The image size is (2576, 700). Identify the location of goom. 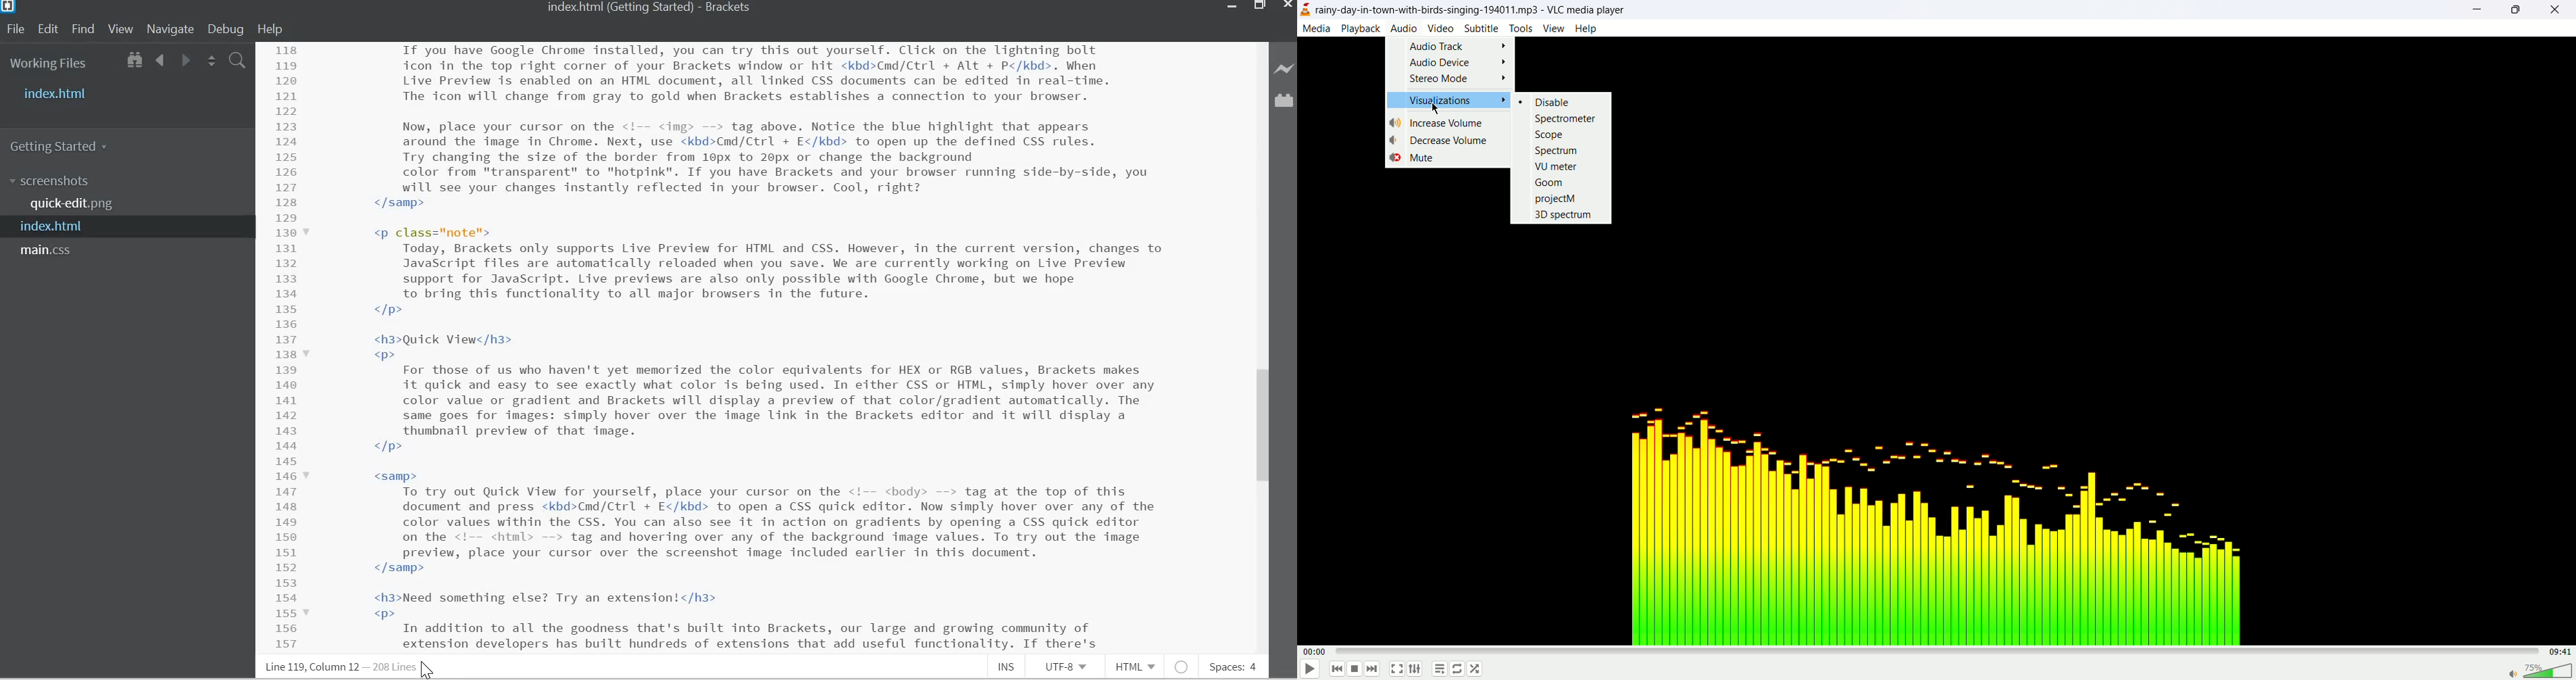
(1550, 181).